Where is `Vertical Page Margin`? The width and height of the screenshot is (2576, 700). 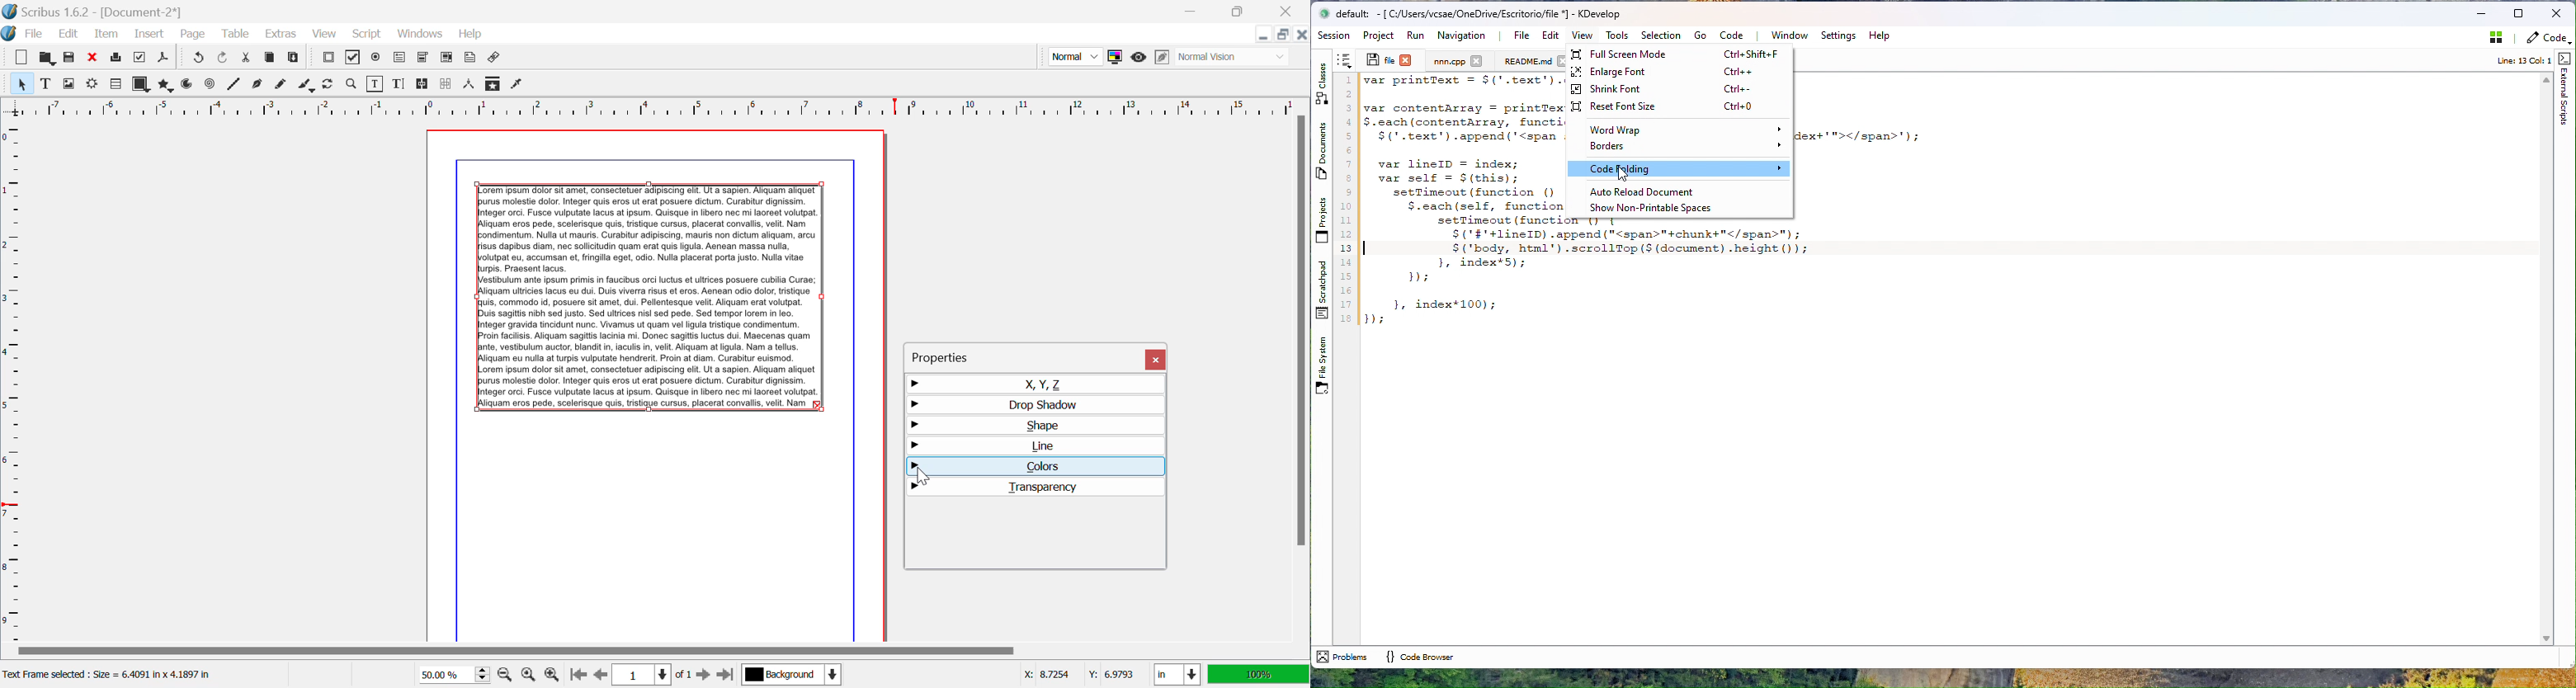
Vertical Page Margin is located at coordinates (676, 106).